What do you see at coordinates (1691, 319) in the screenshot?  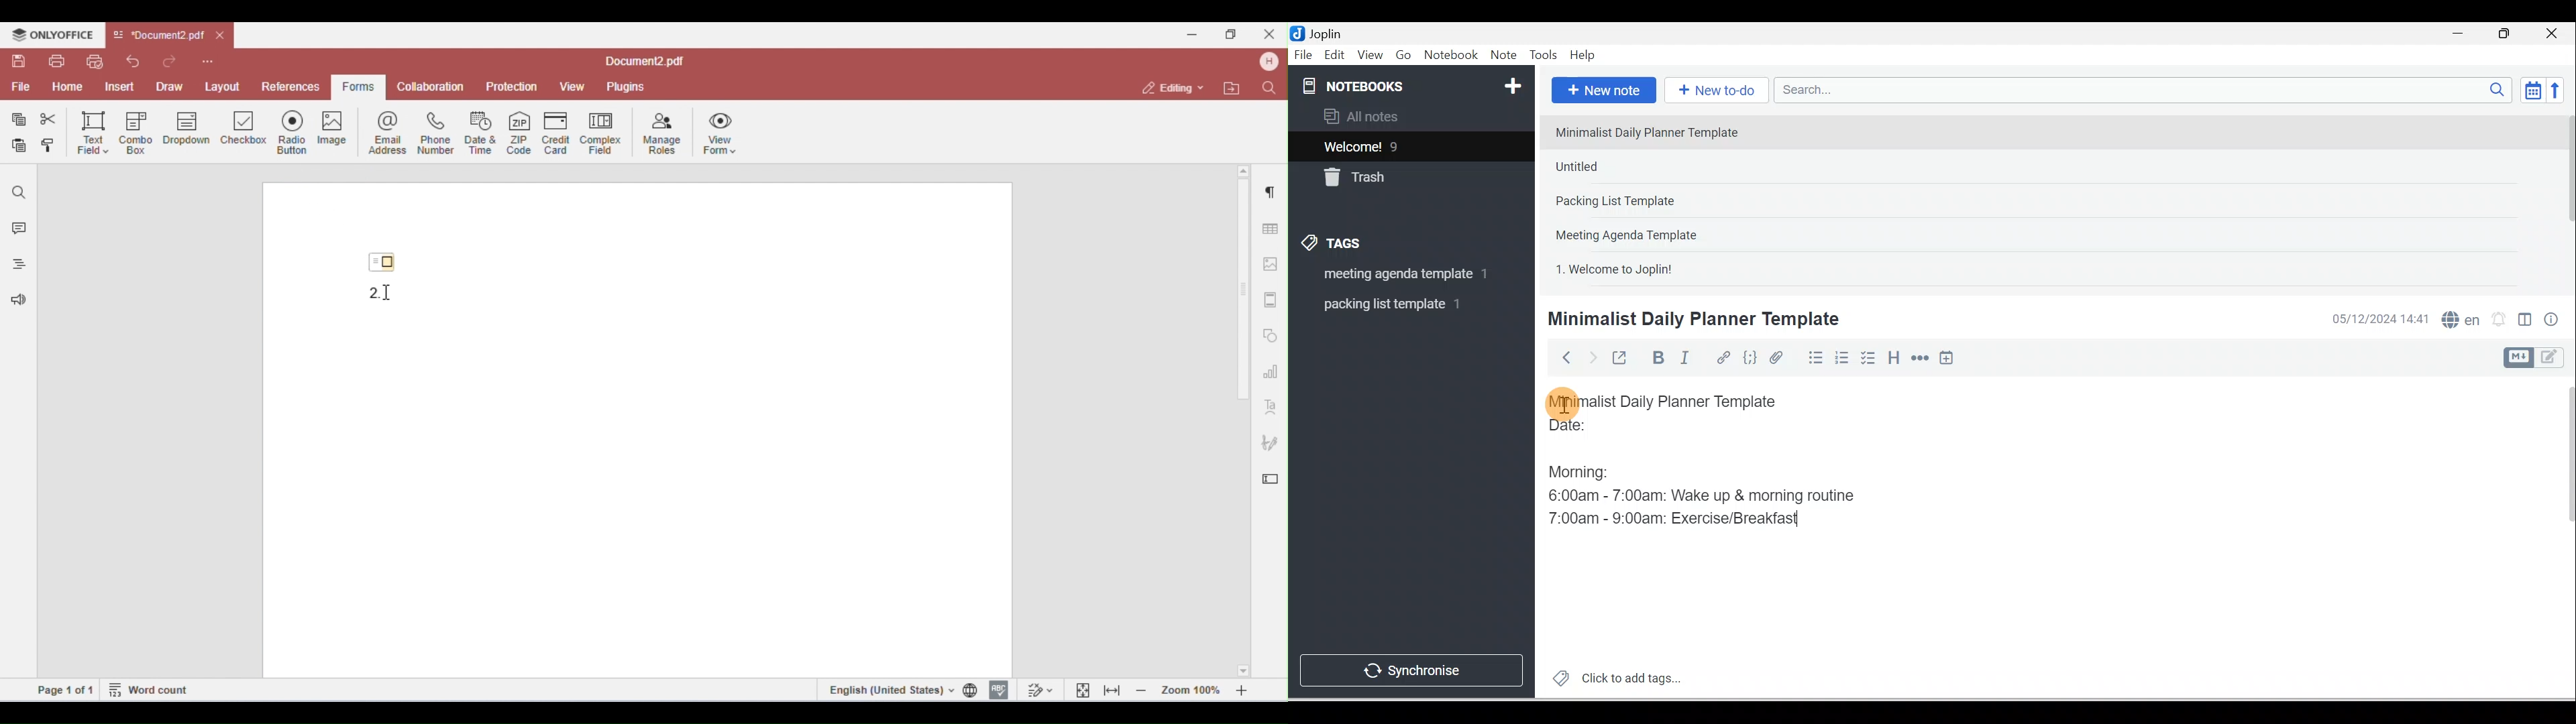 I see `Minimalist Daily Planner Template` at bounding box center [1691, 319].